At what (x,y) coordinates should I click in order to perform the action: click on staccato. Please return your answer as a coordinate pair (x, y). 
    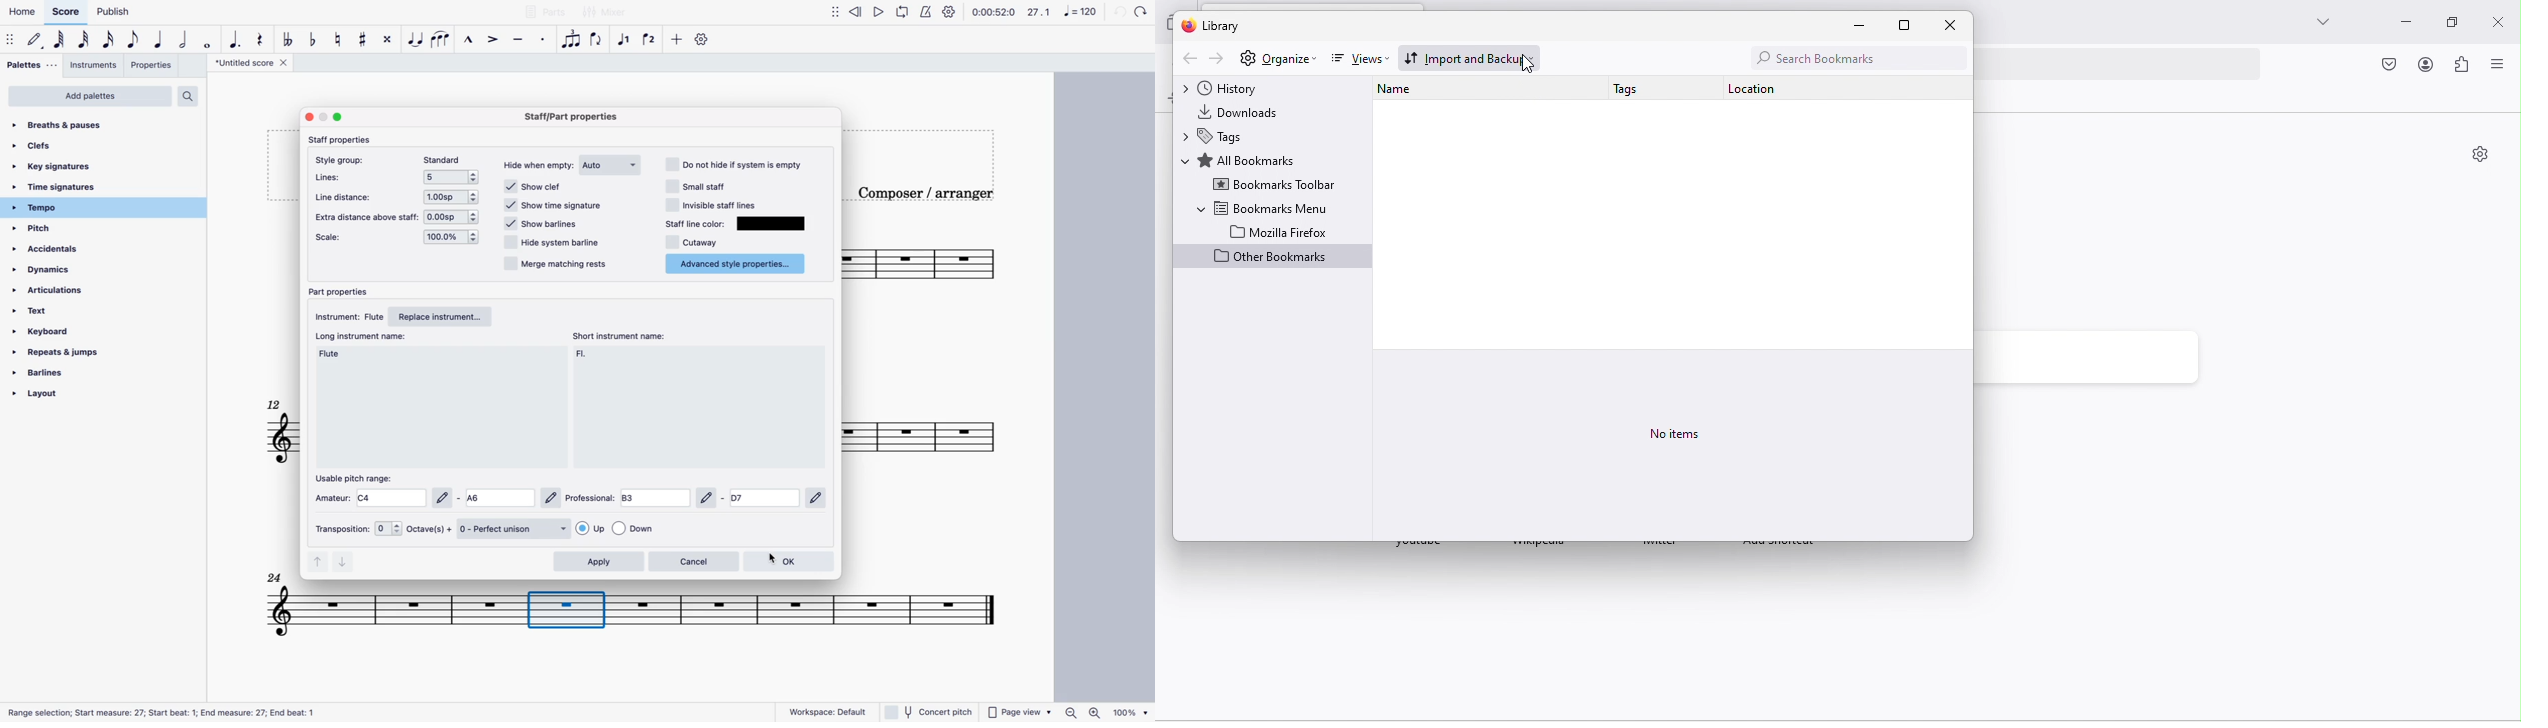
    Looking at the image, I should click on (544, 40).